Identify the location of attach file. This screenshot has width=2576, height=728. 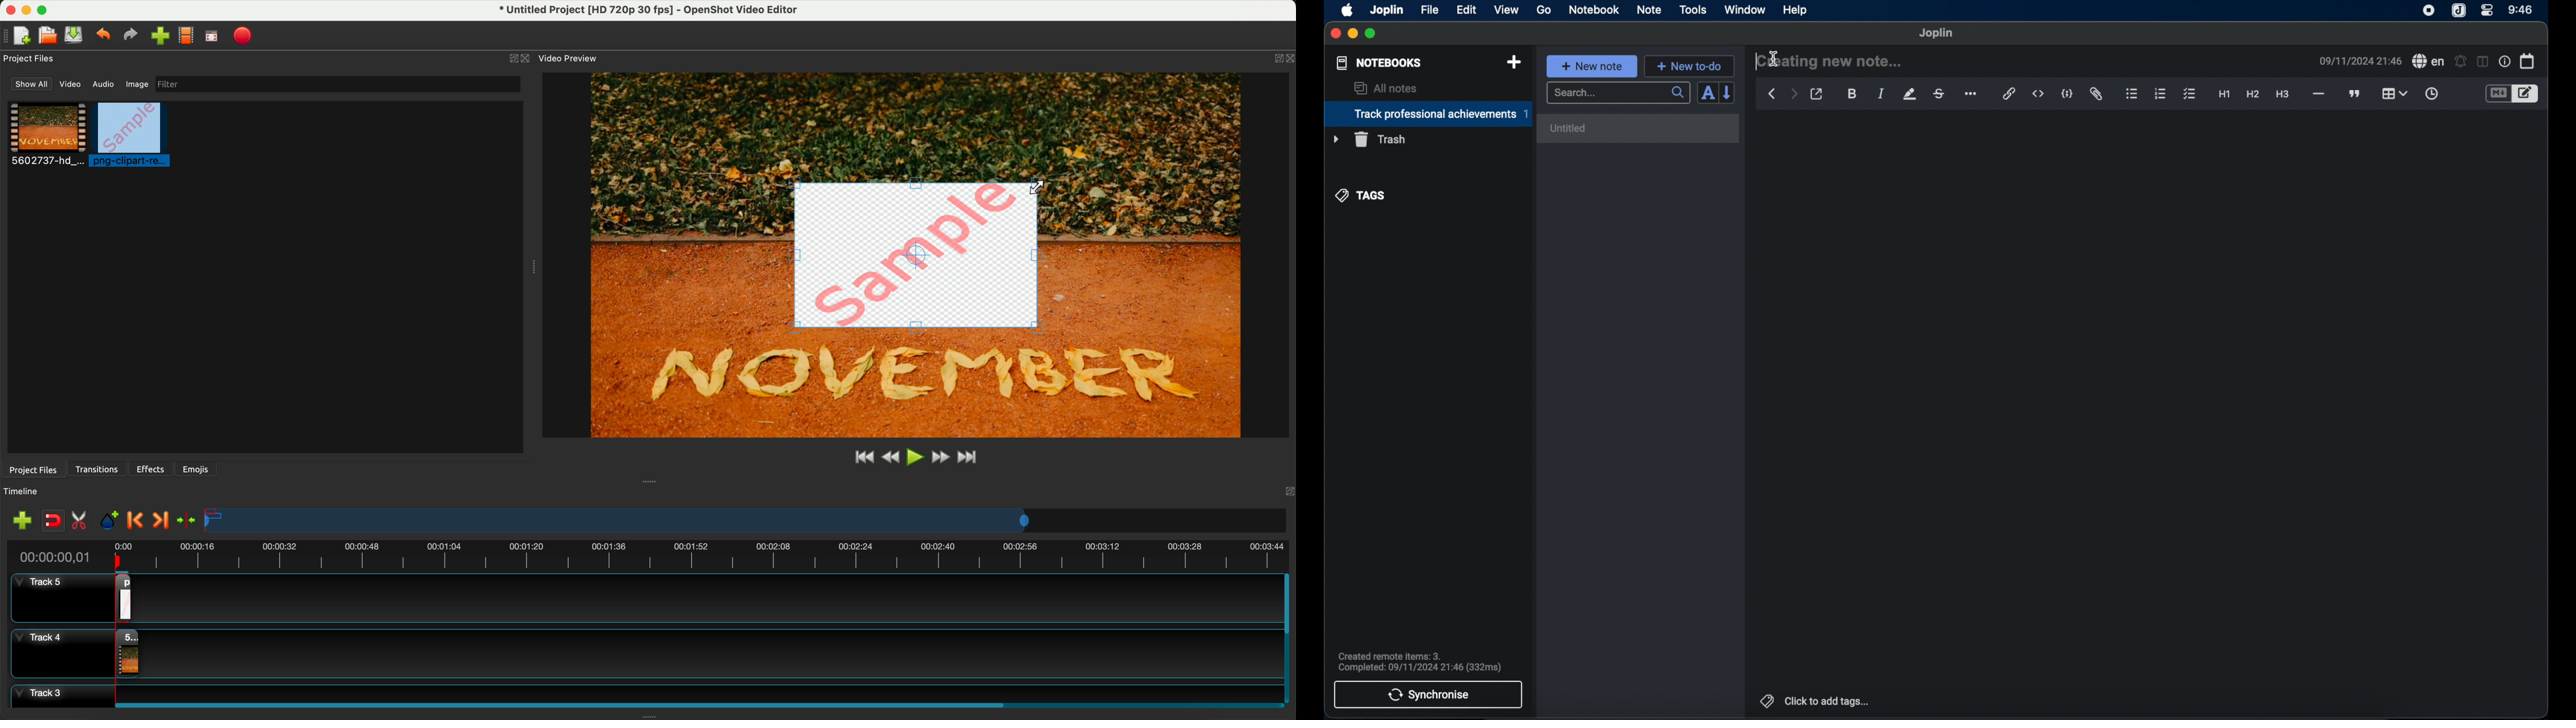
(2097, 95).